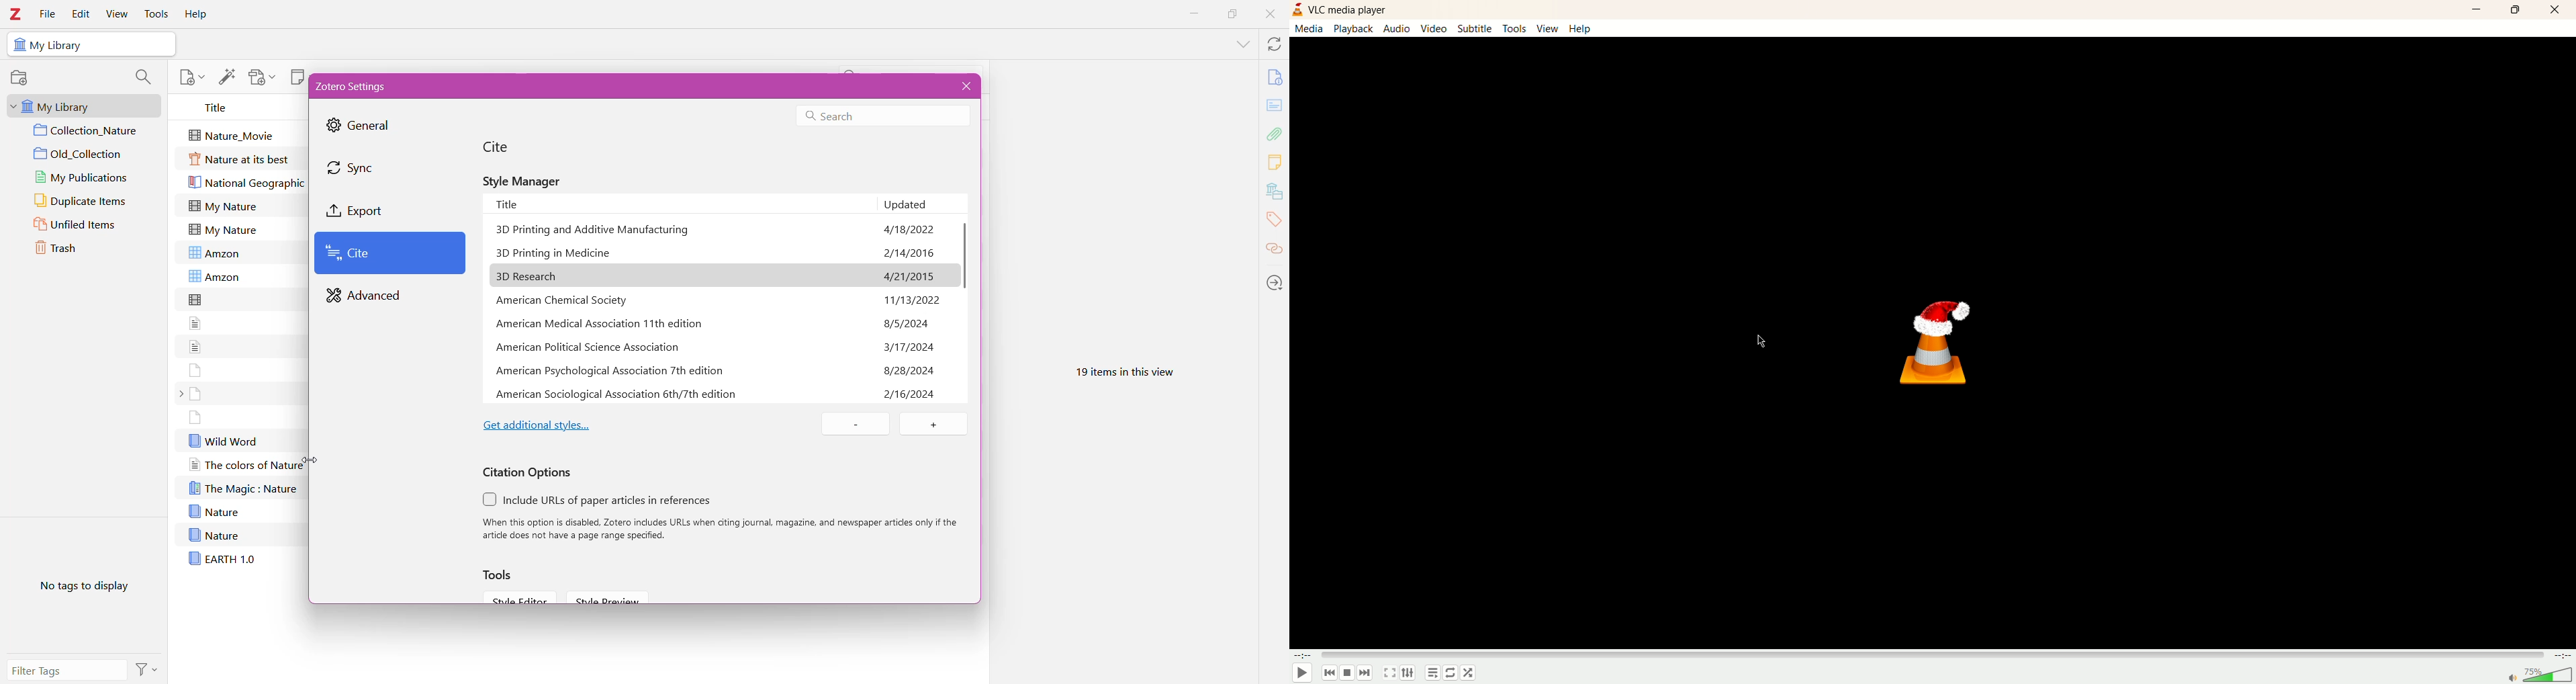 This screenshot has height=700, width=2576. Describe the element at coordinates (911, 393) in the screenshot. I see `5/12/2024` at that location.